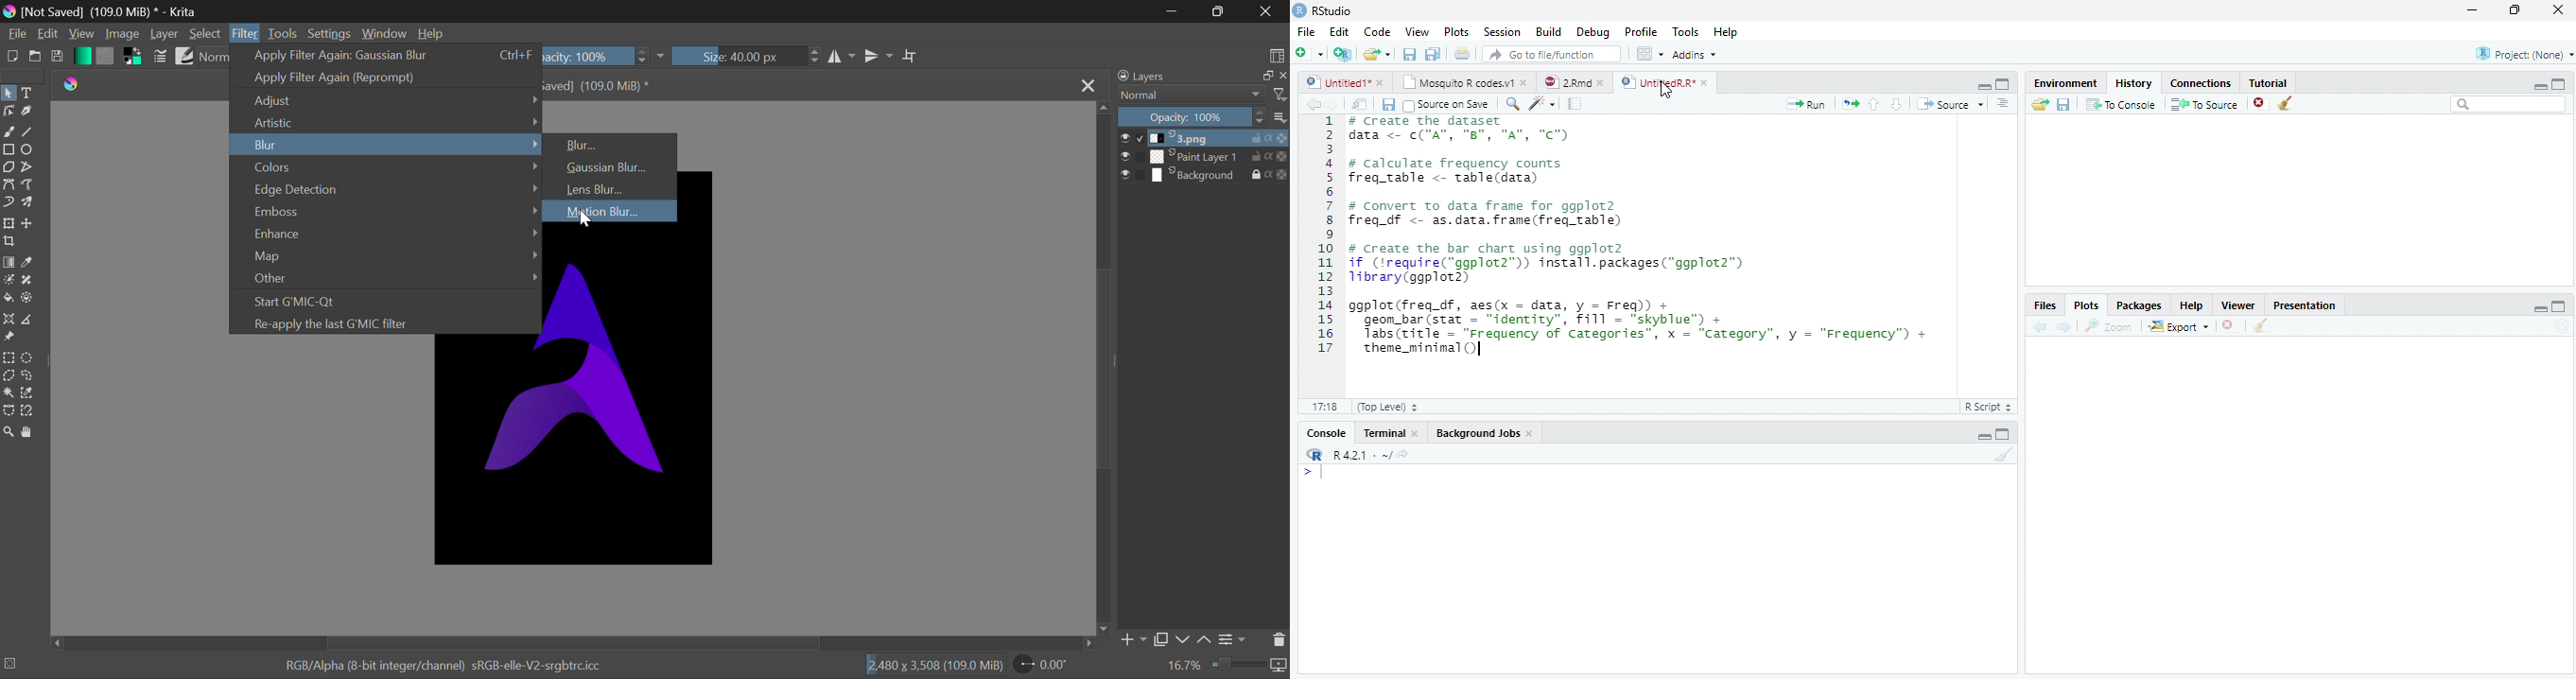 Image resolution: width=2576 pixels, height=700 pixels. I want to click on Minimize, so click(2541, 310).